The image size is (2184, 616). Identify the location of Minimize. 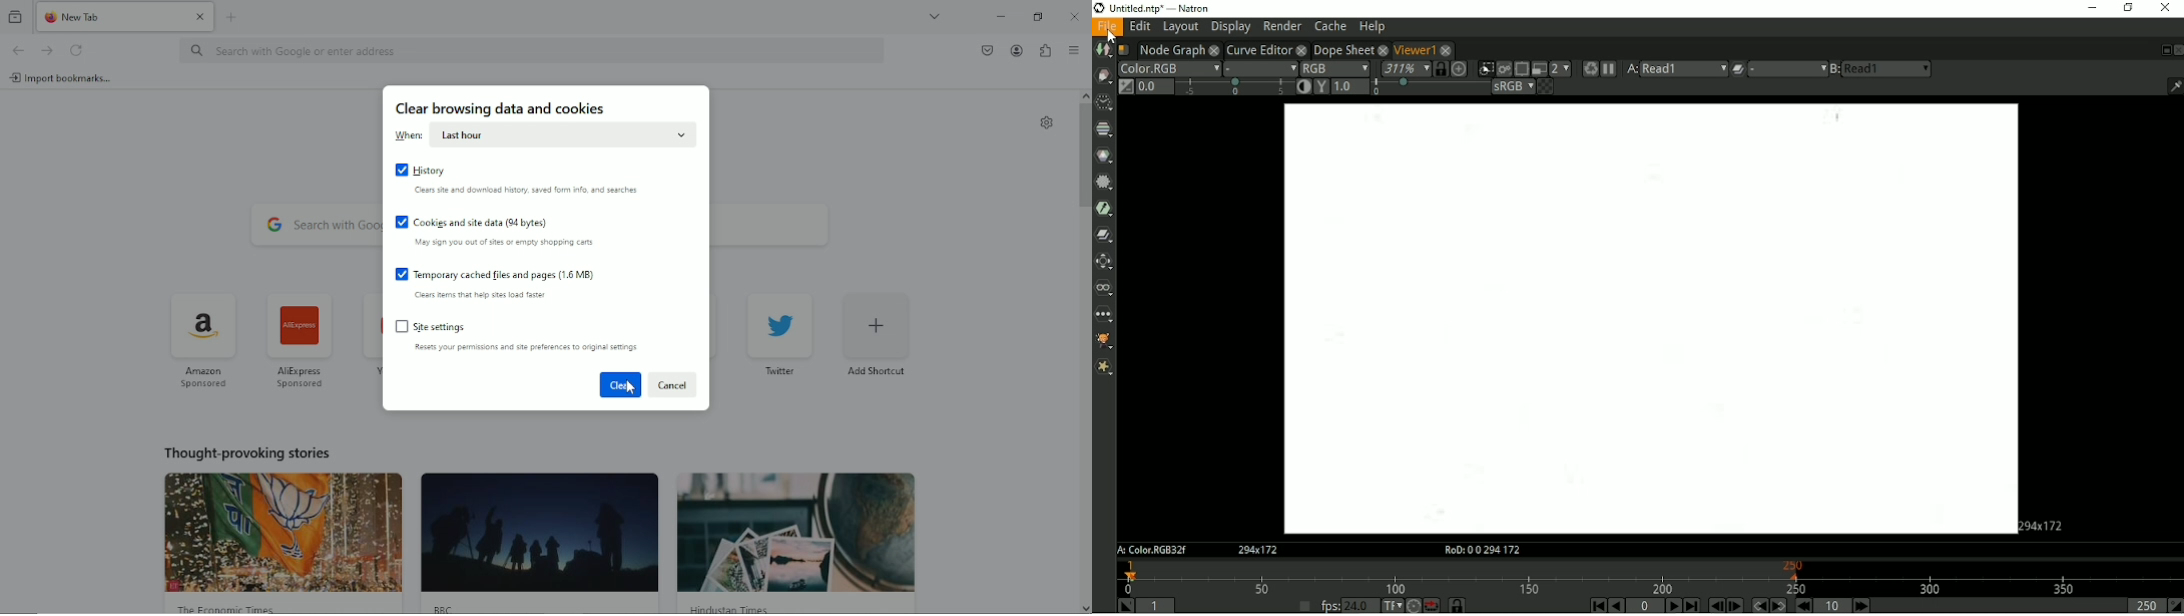
(1002, 15).